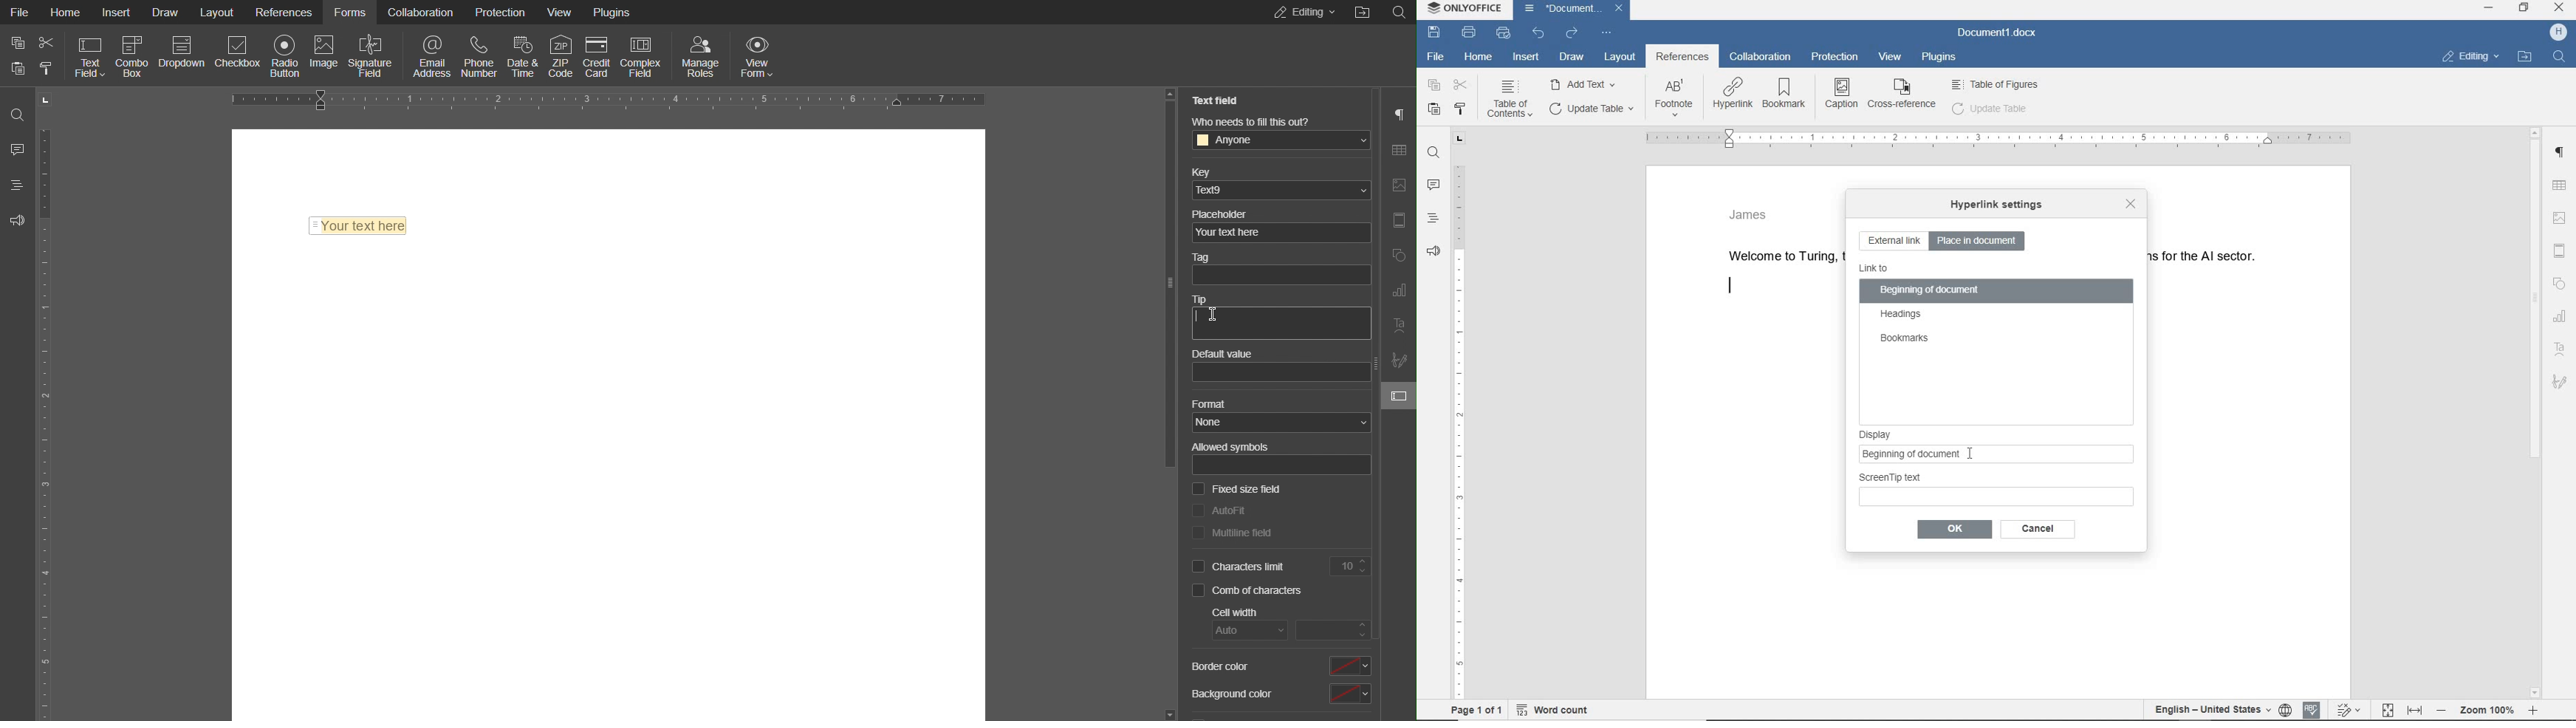 The image size is (2576, 728). I want to click on Editing, so click(2477, 55).